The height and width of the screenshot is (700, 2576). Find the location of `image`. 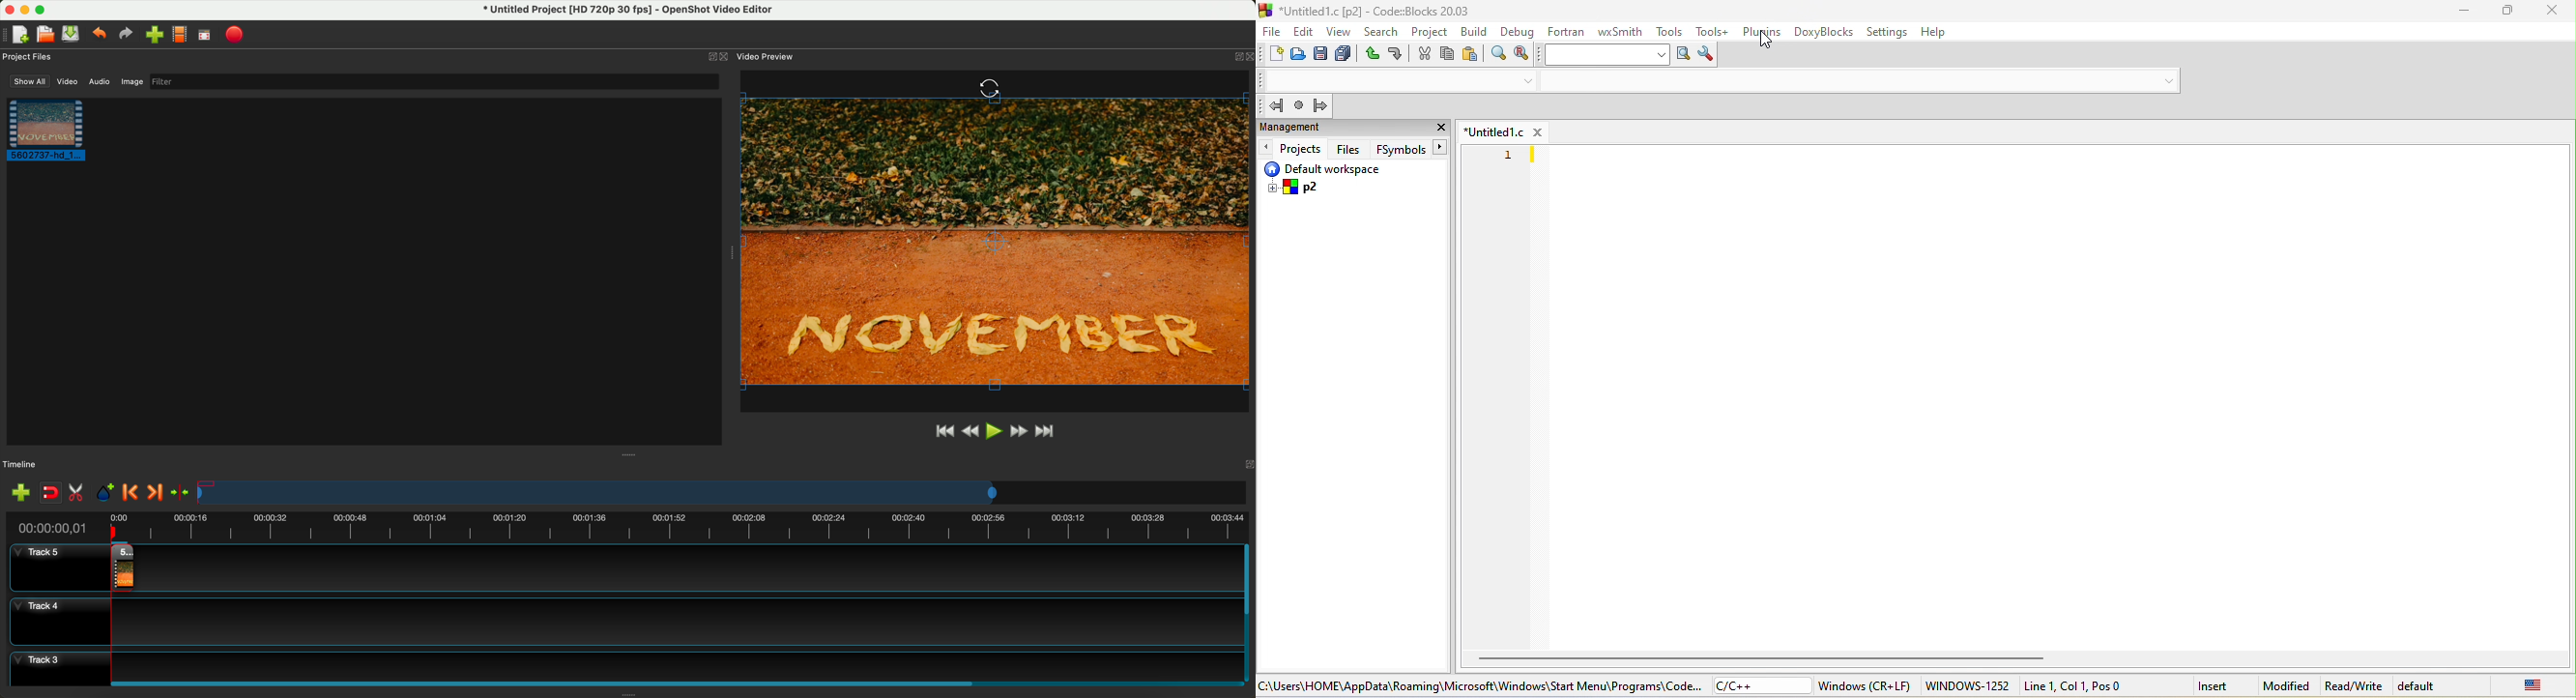

image is located at coordinates (132, 82).